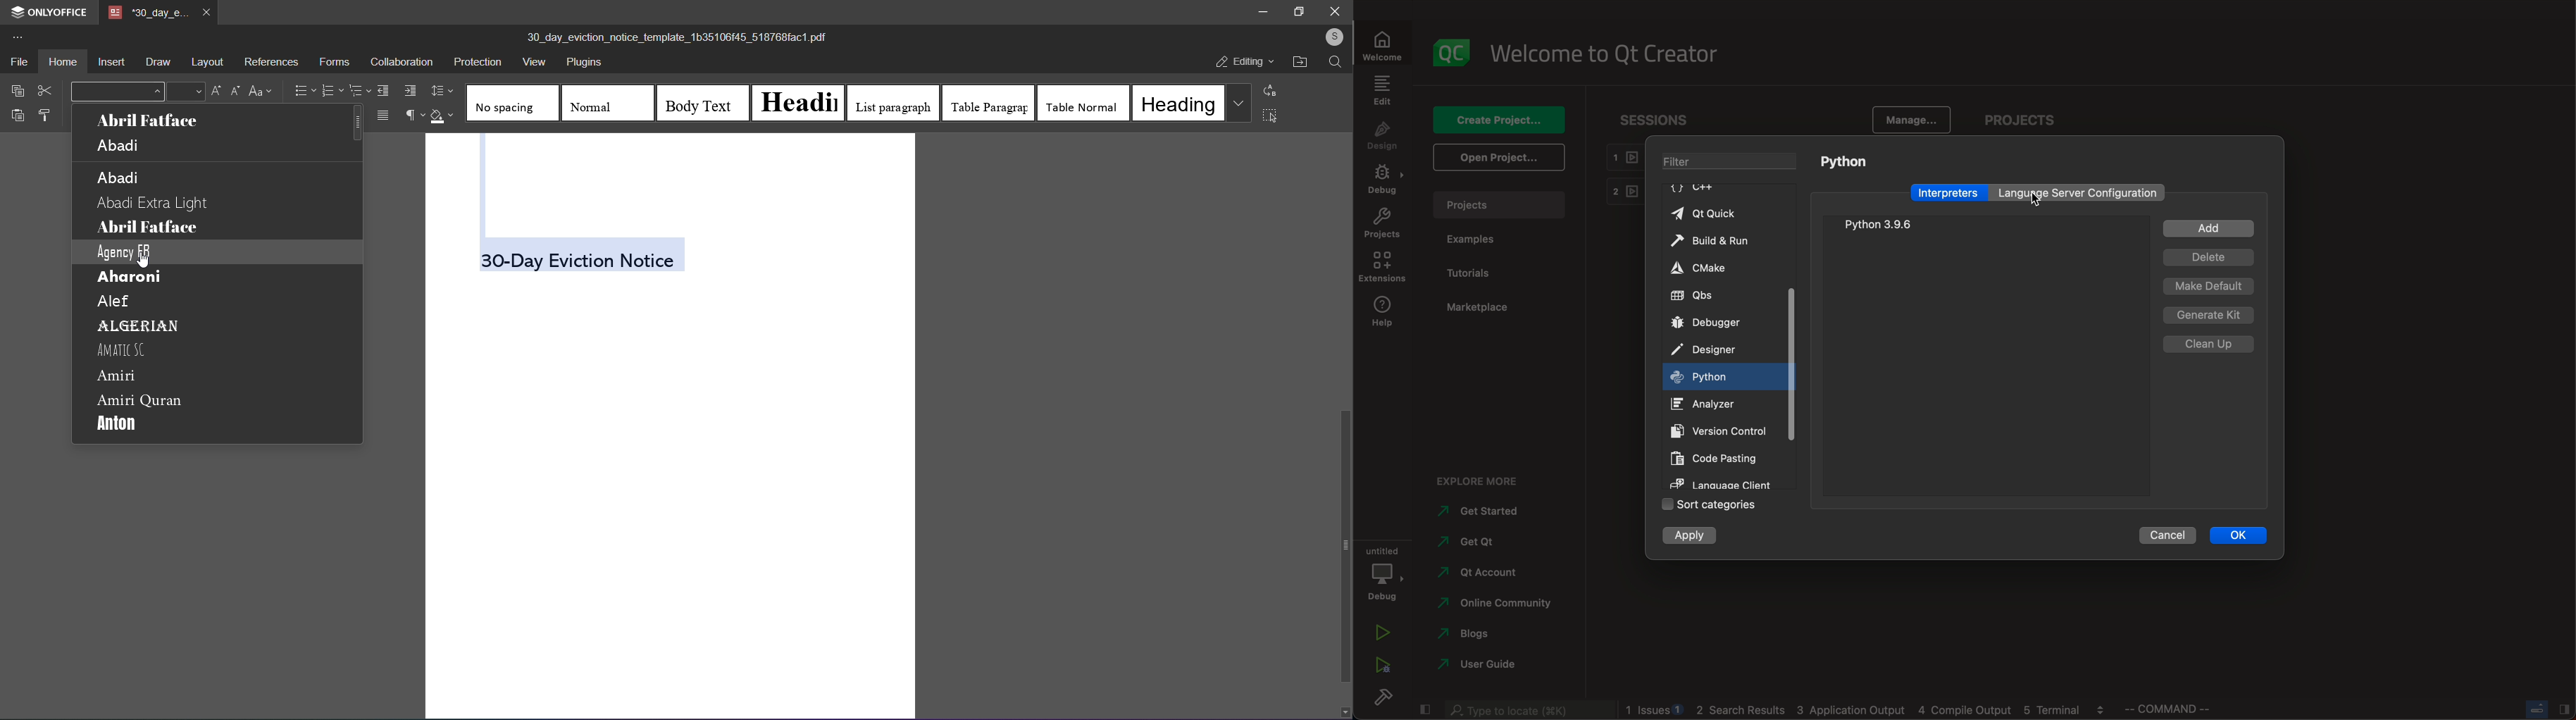  I want to click on protection, so click(476, 61).